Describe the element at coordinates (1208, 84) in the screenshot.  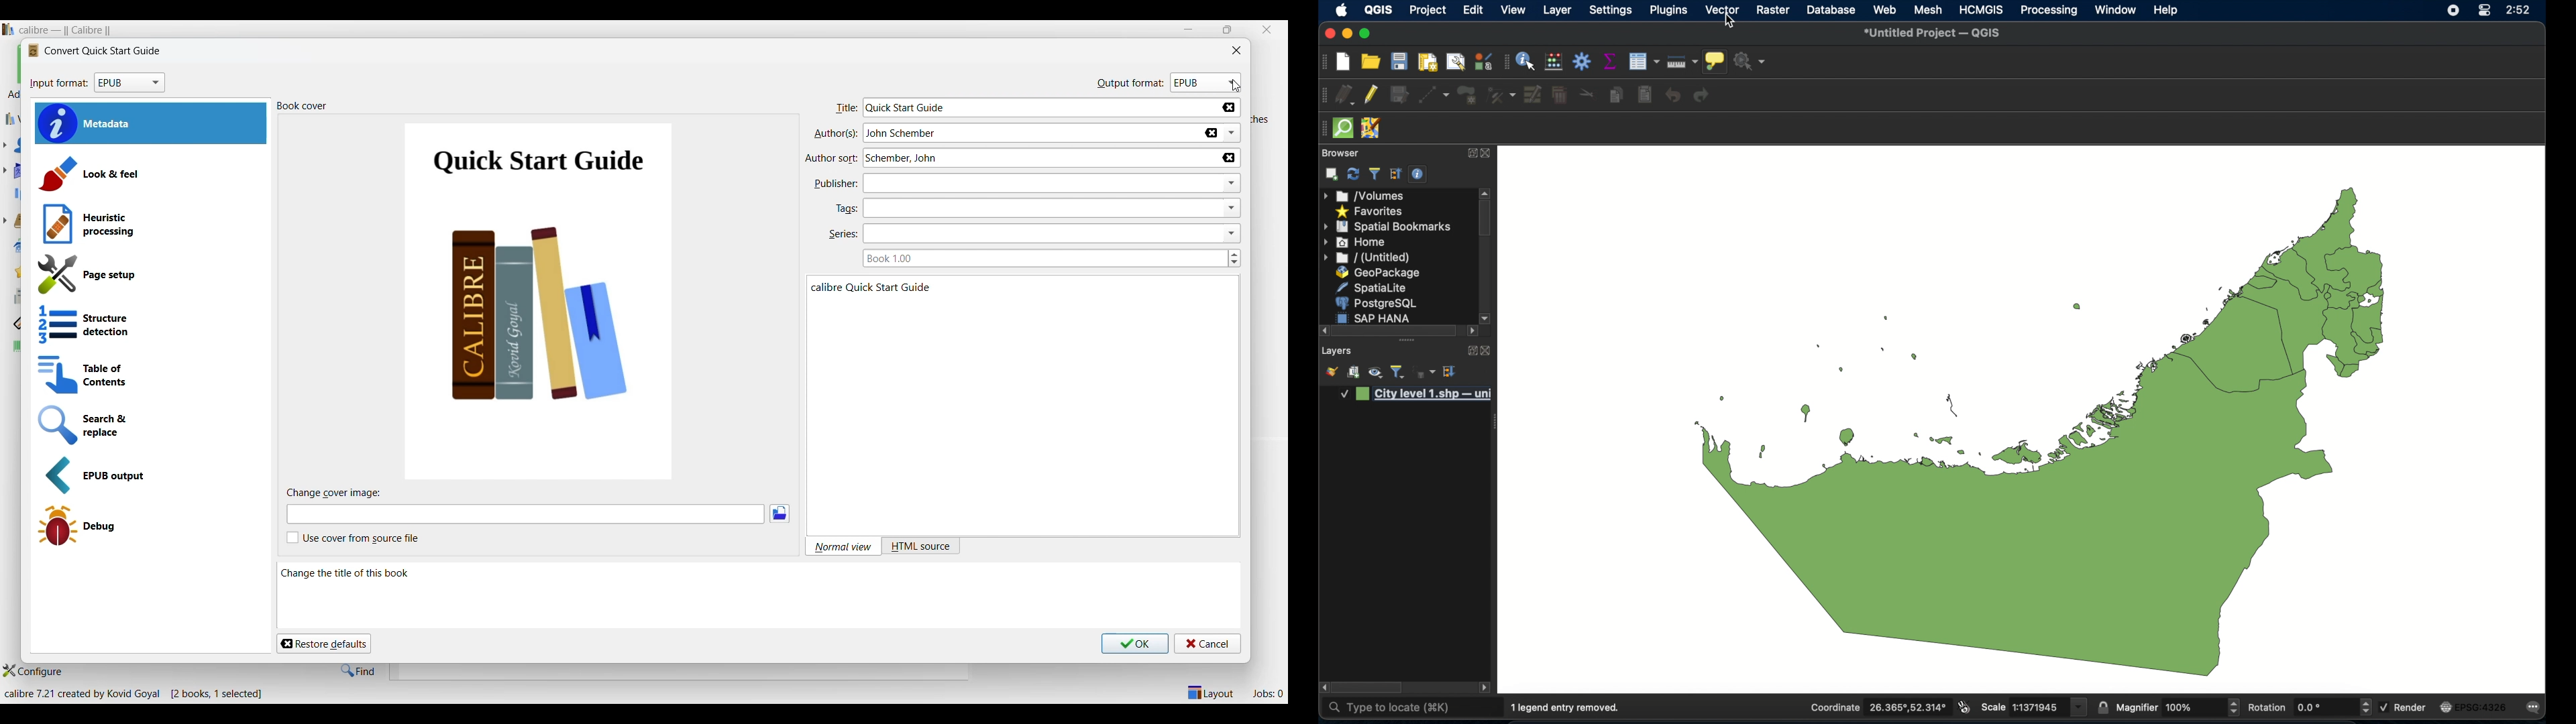
I see `Output format options` at that location.